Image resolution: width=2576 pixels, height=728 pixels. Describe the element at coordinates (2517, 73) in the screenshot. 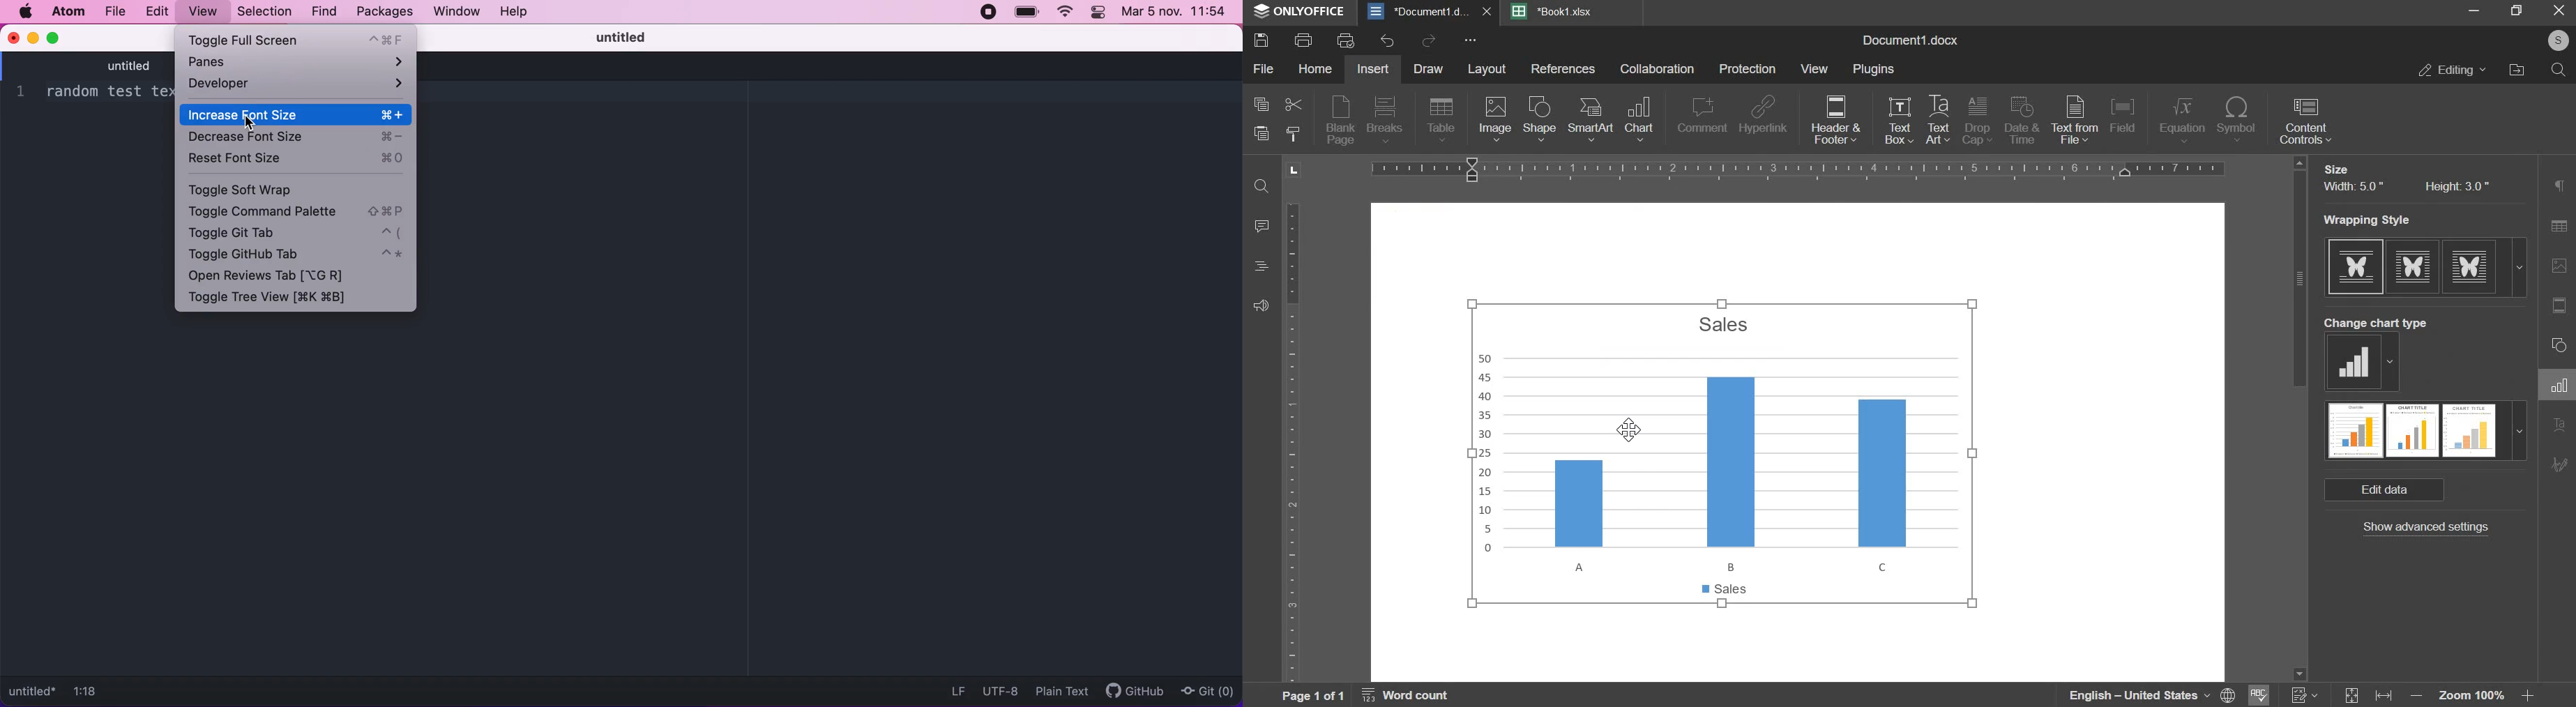

I see `file location` at that location.